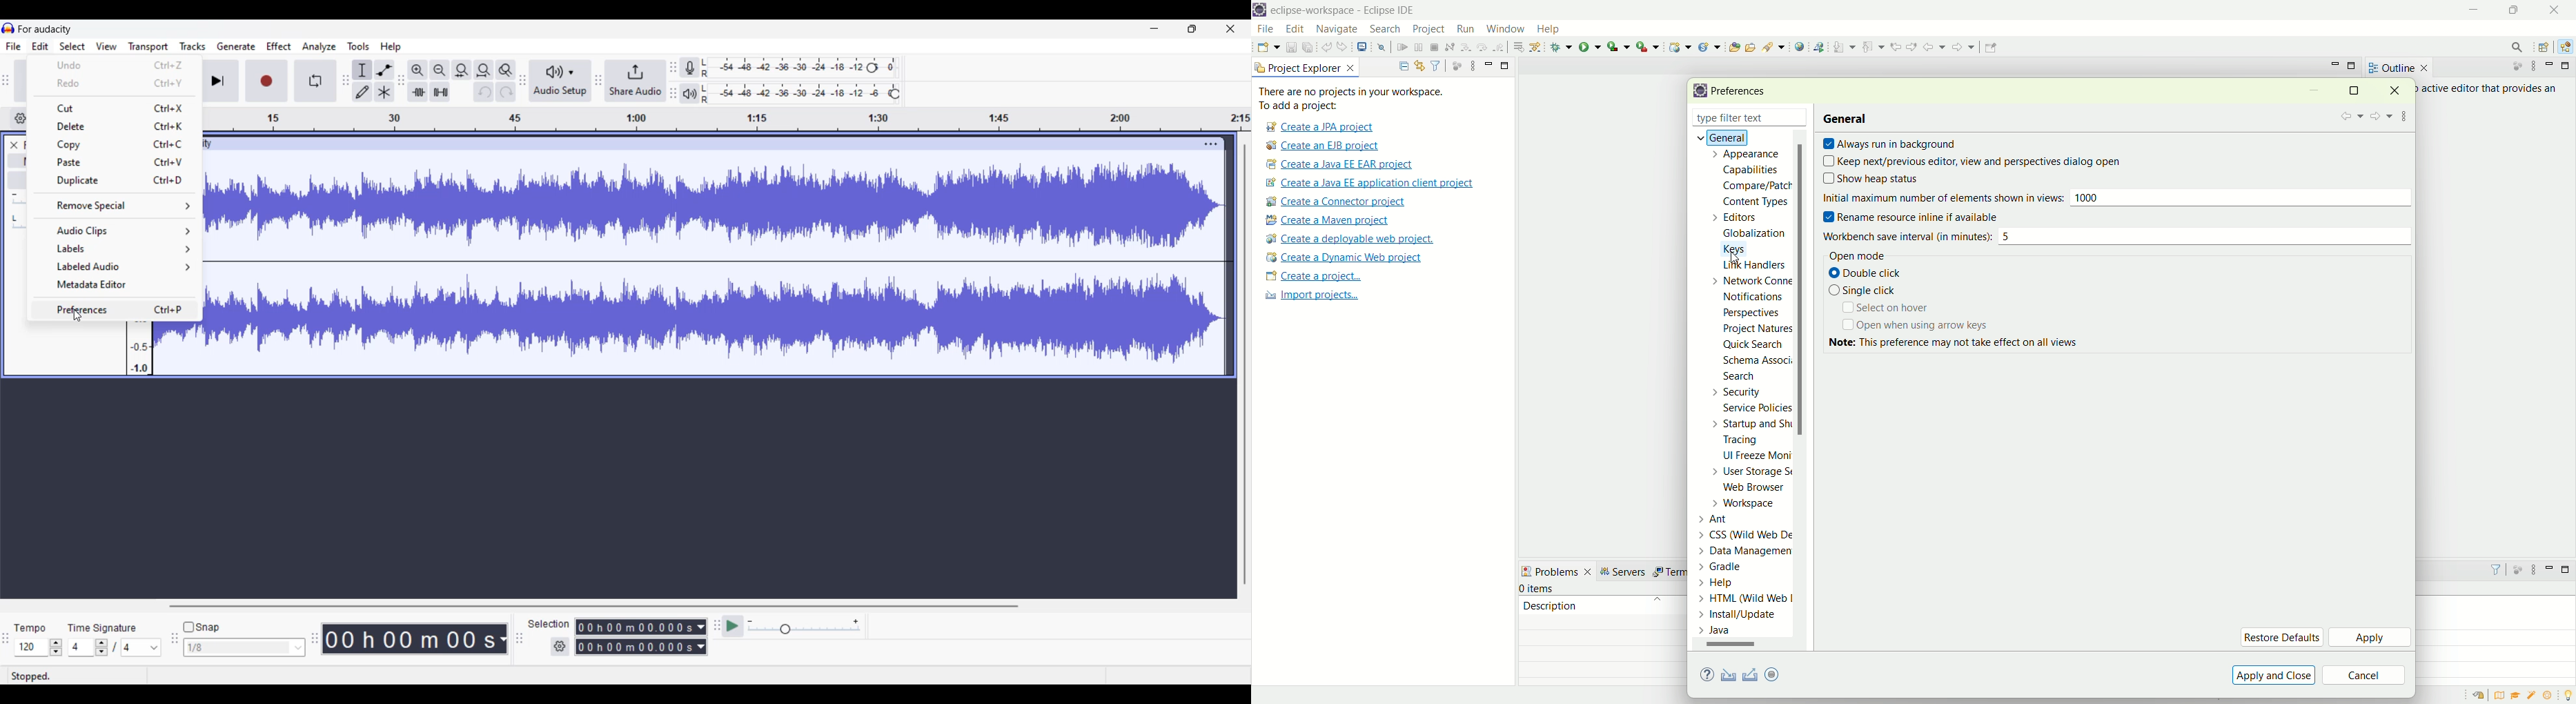  Describe the element at coordinates (31, 647) in the screenshot. I see `Input tempo` at that location.